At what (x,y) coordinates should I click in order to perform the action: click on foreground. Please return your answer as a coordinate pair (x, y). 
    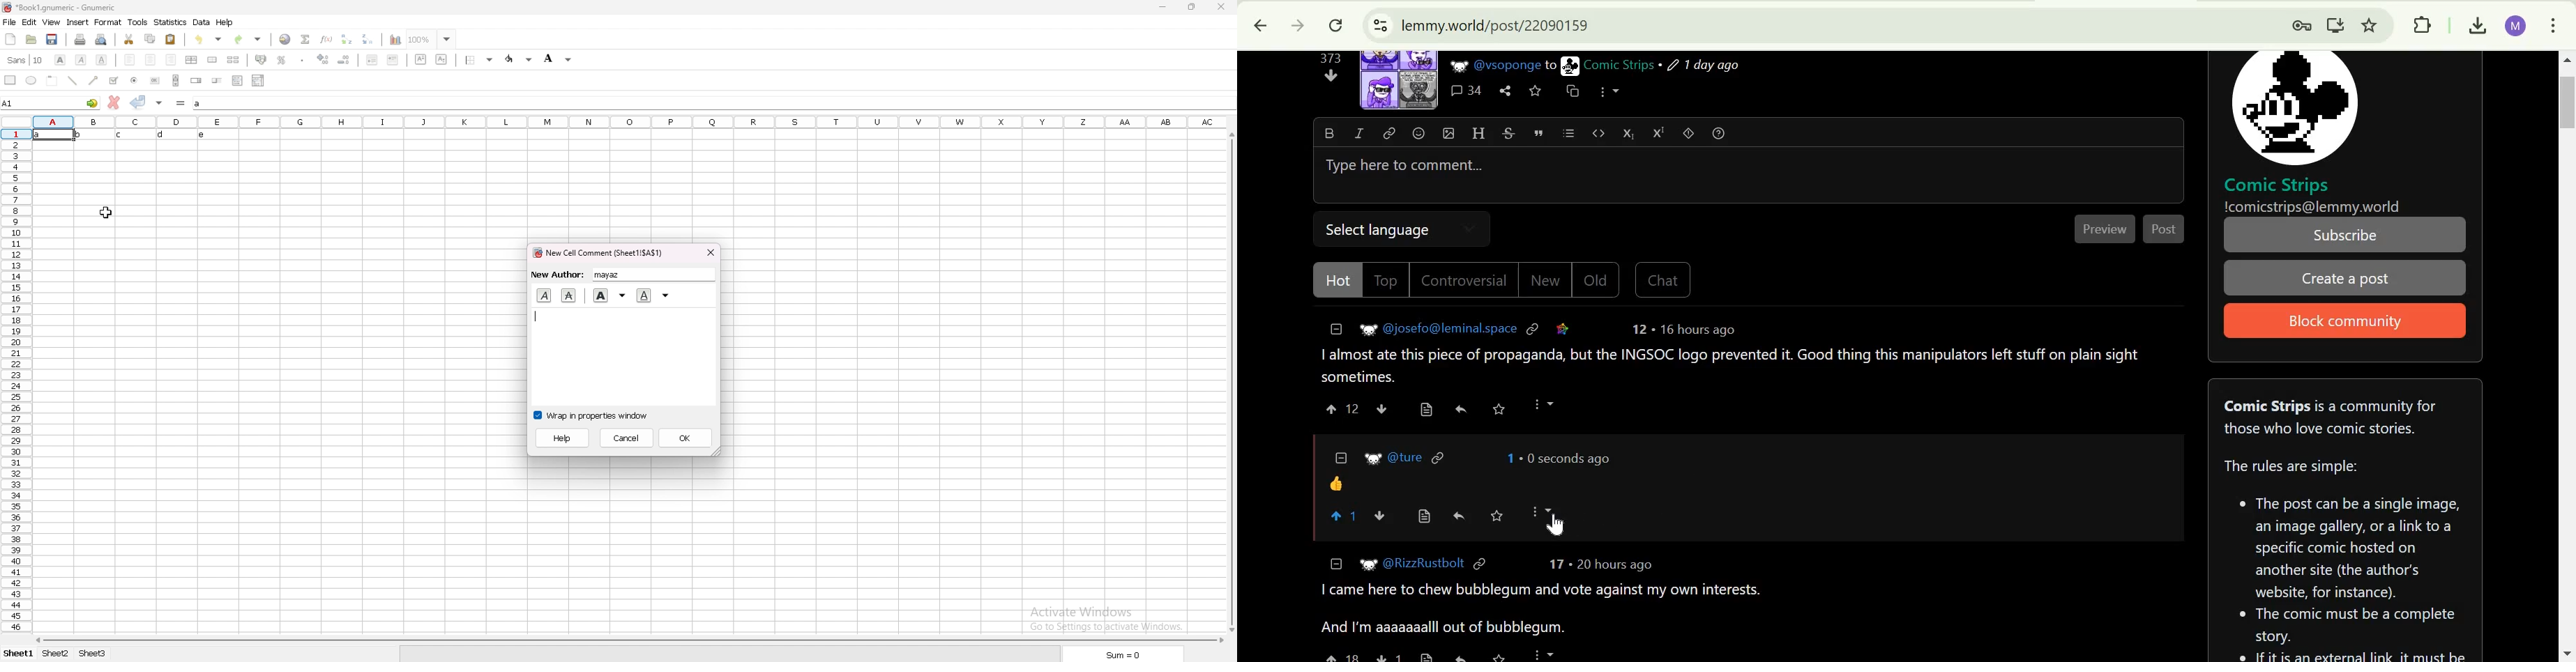
    Looking at the image, I should click on (519, 59).